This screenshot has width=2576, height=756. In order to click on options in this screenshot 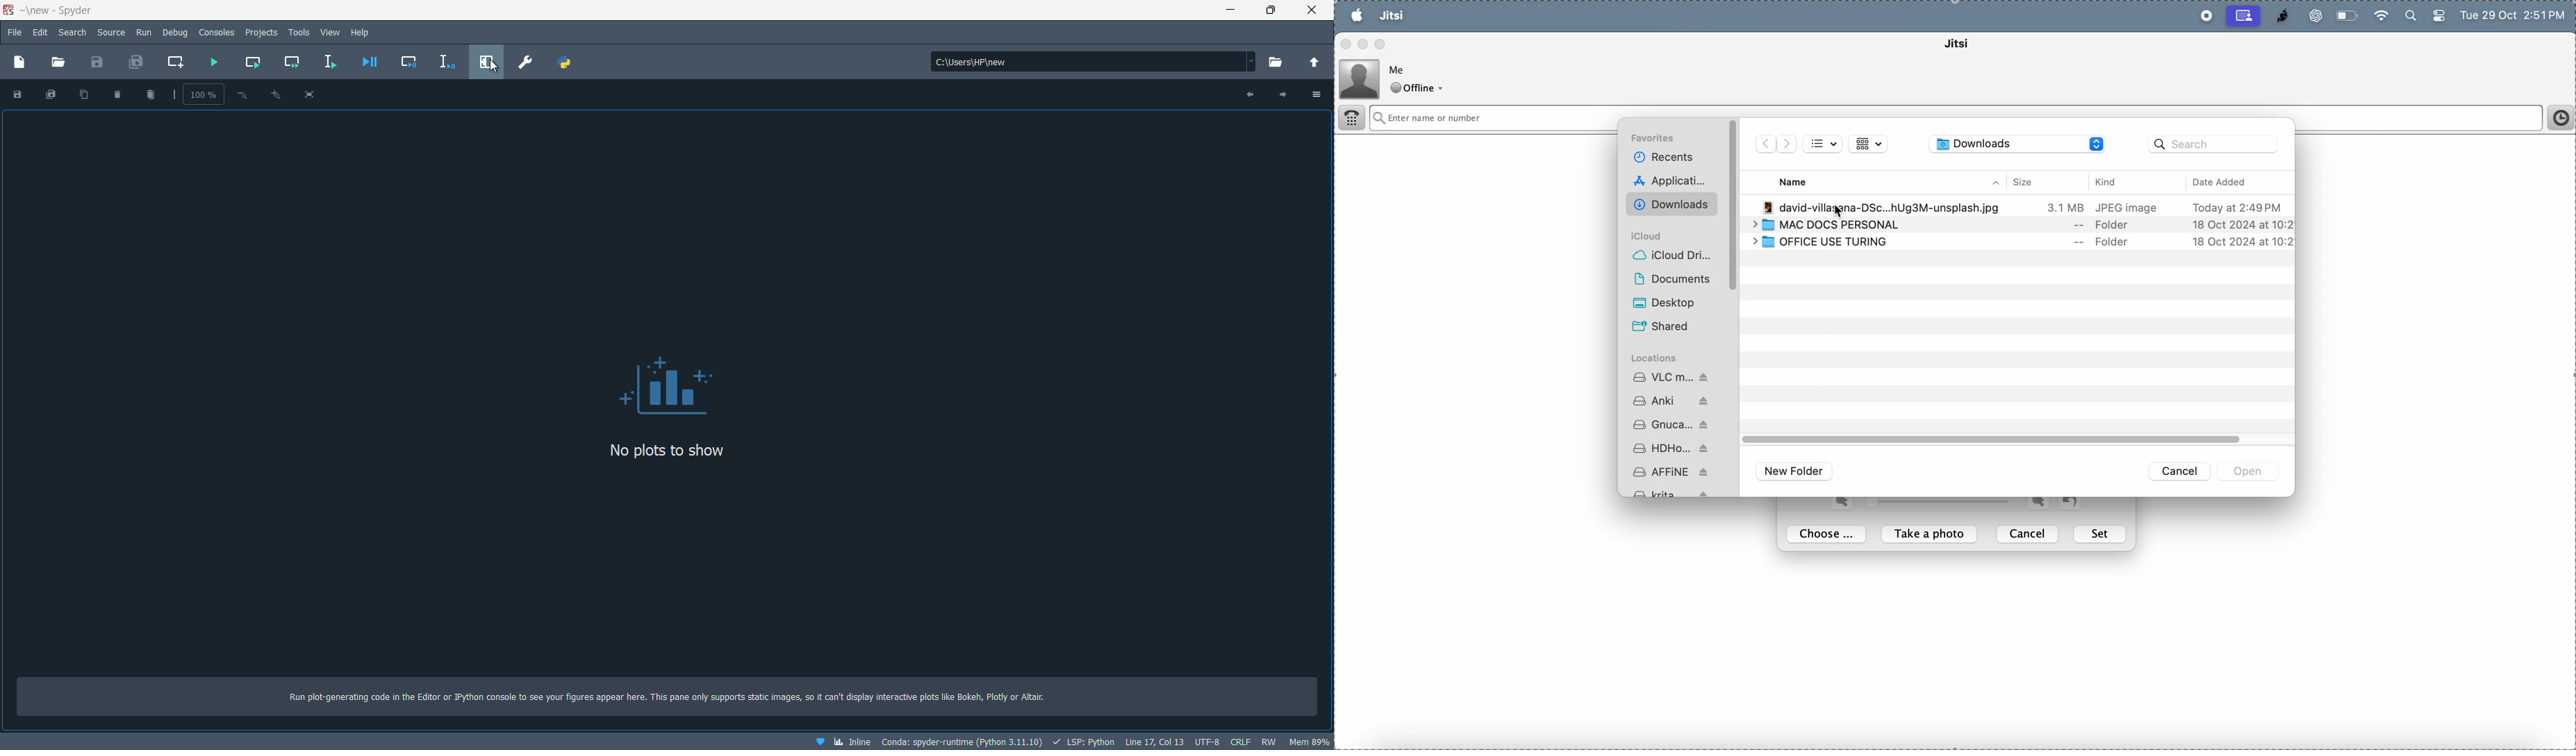, I will do `click(1319, 95)`.